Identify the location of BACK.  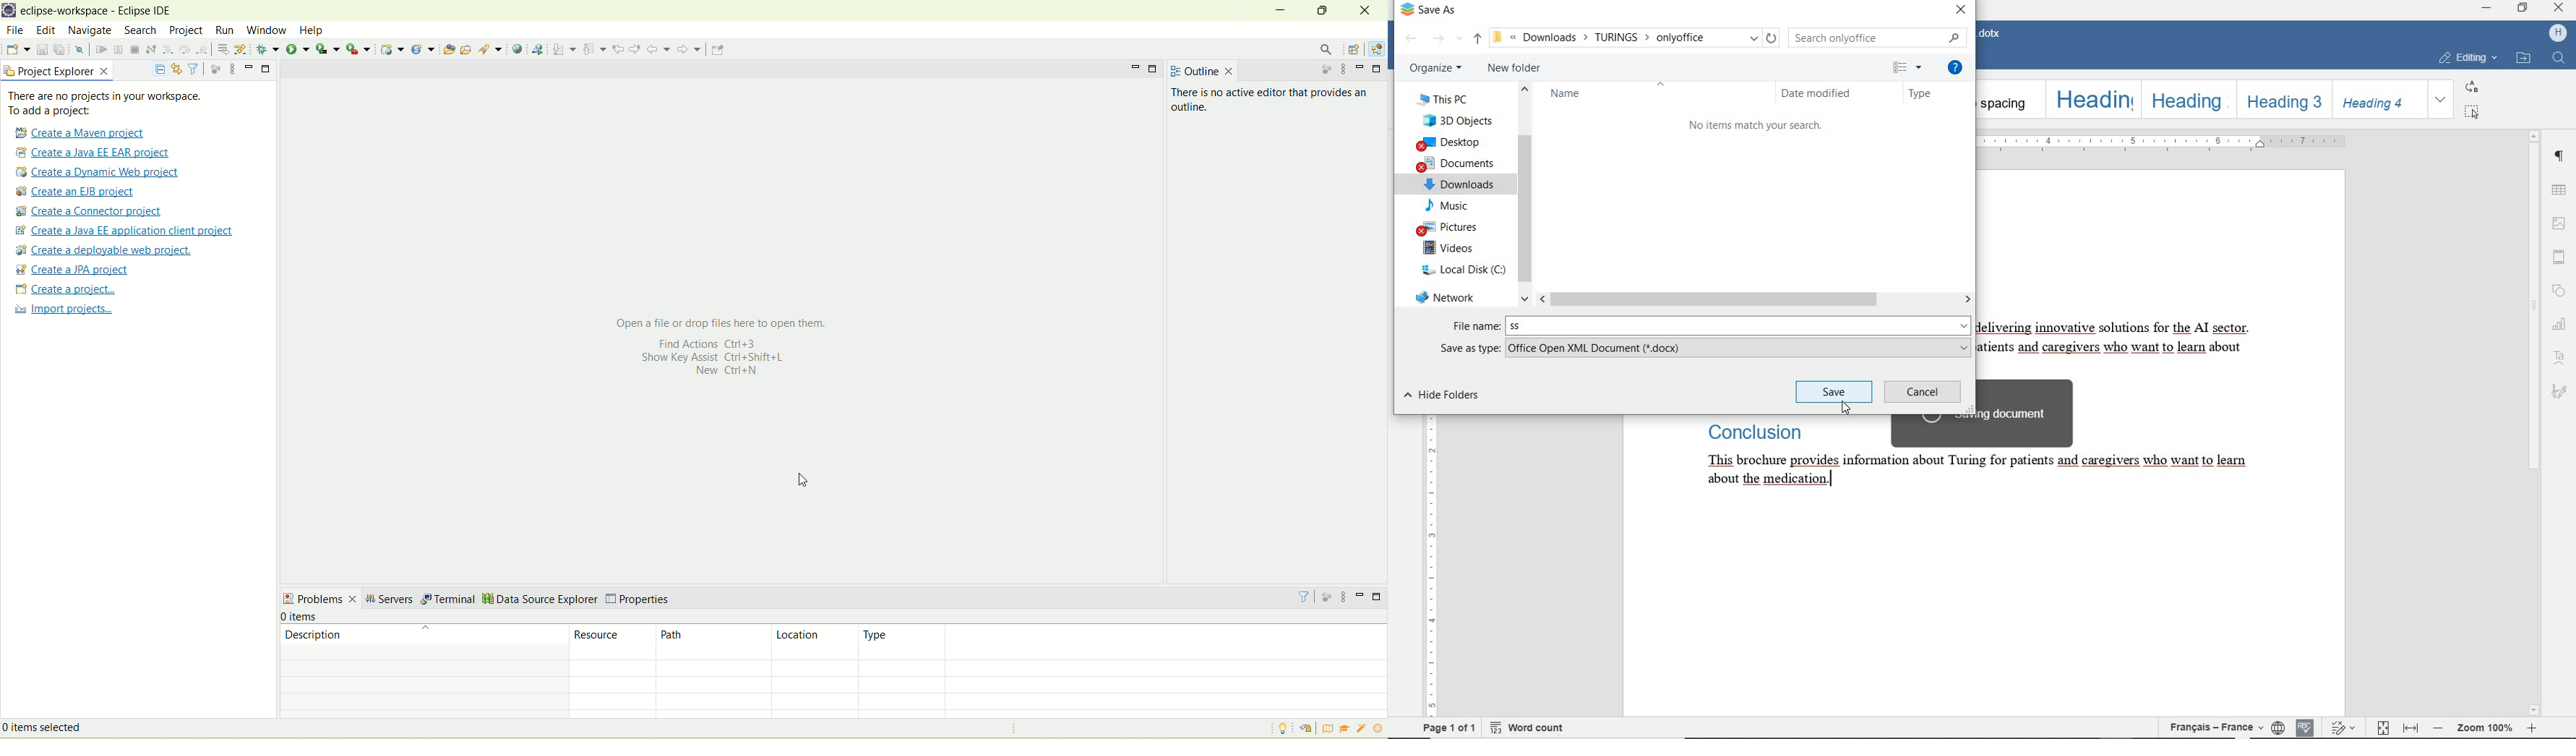
(1411, 40).